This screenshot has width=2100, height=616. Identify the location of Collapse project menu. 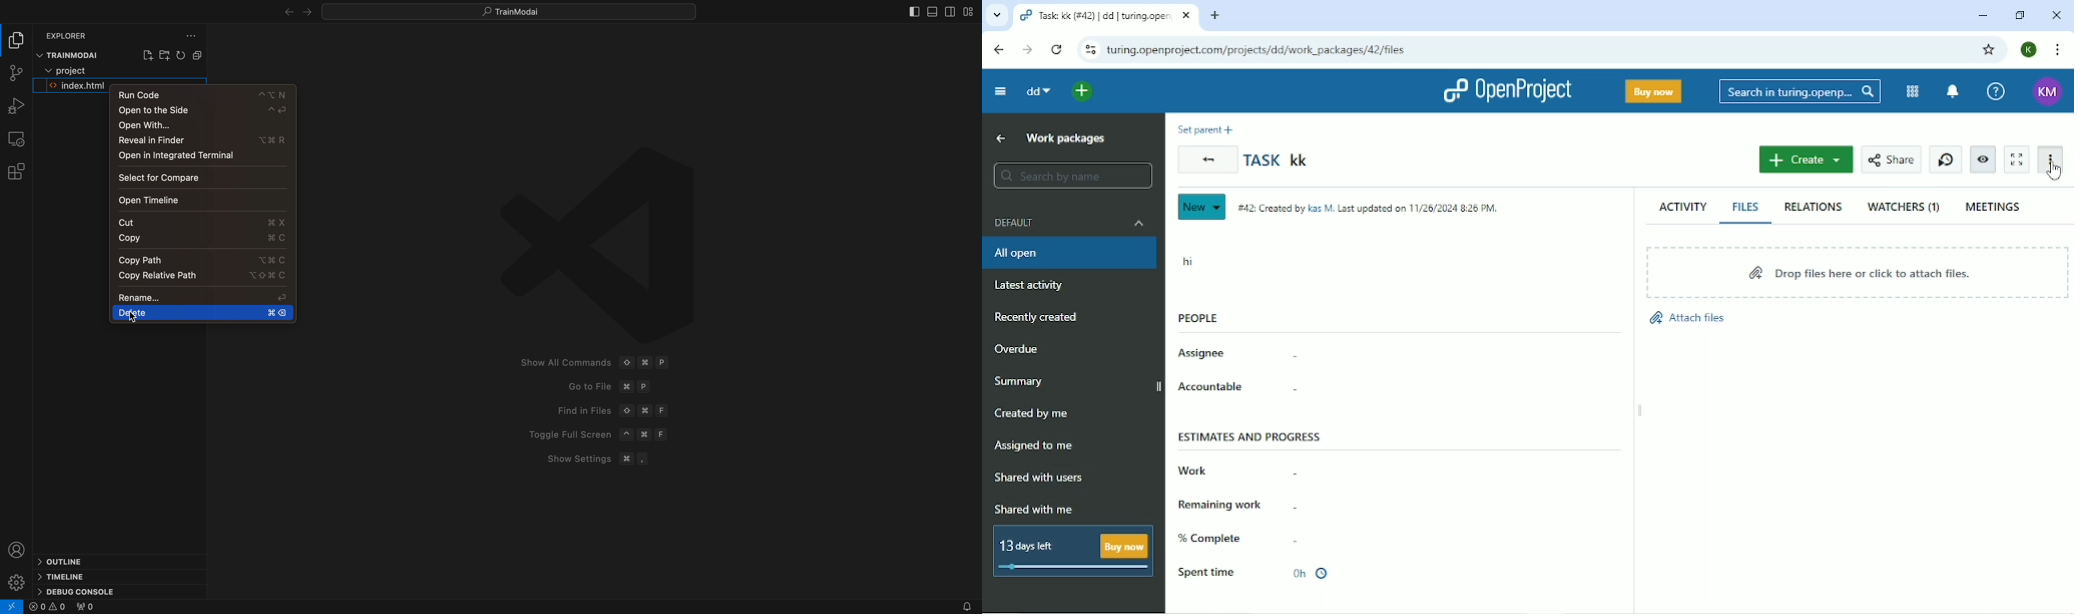
(1000, 93).